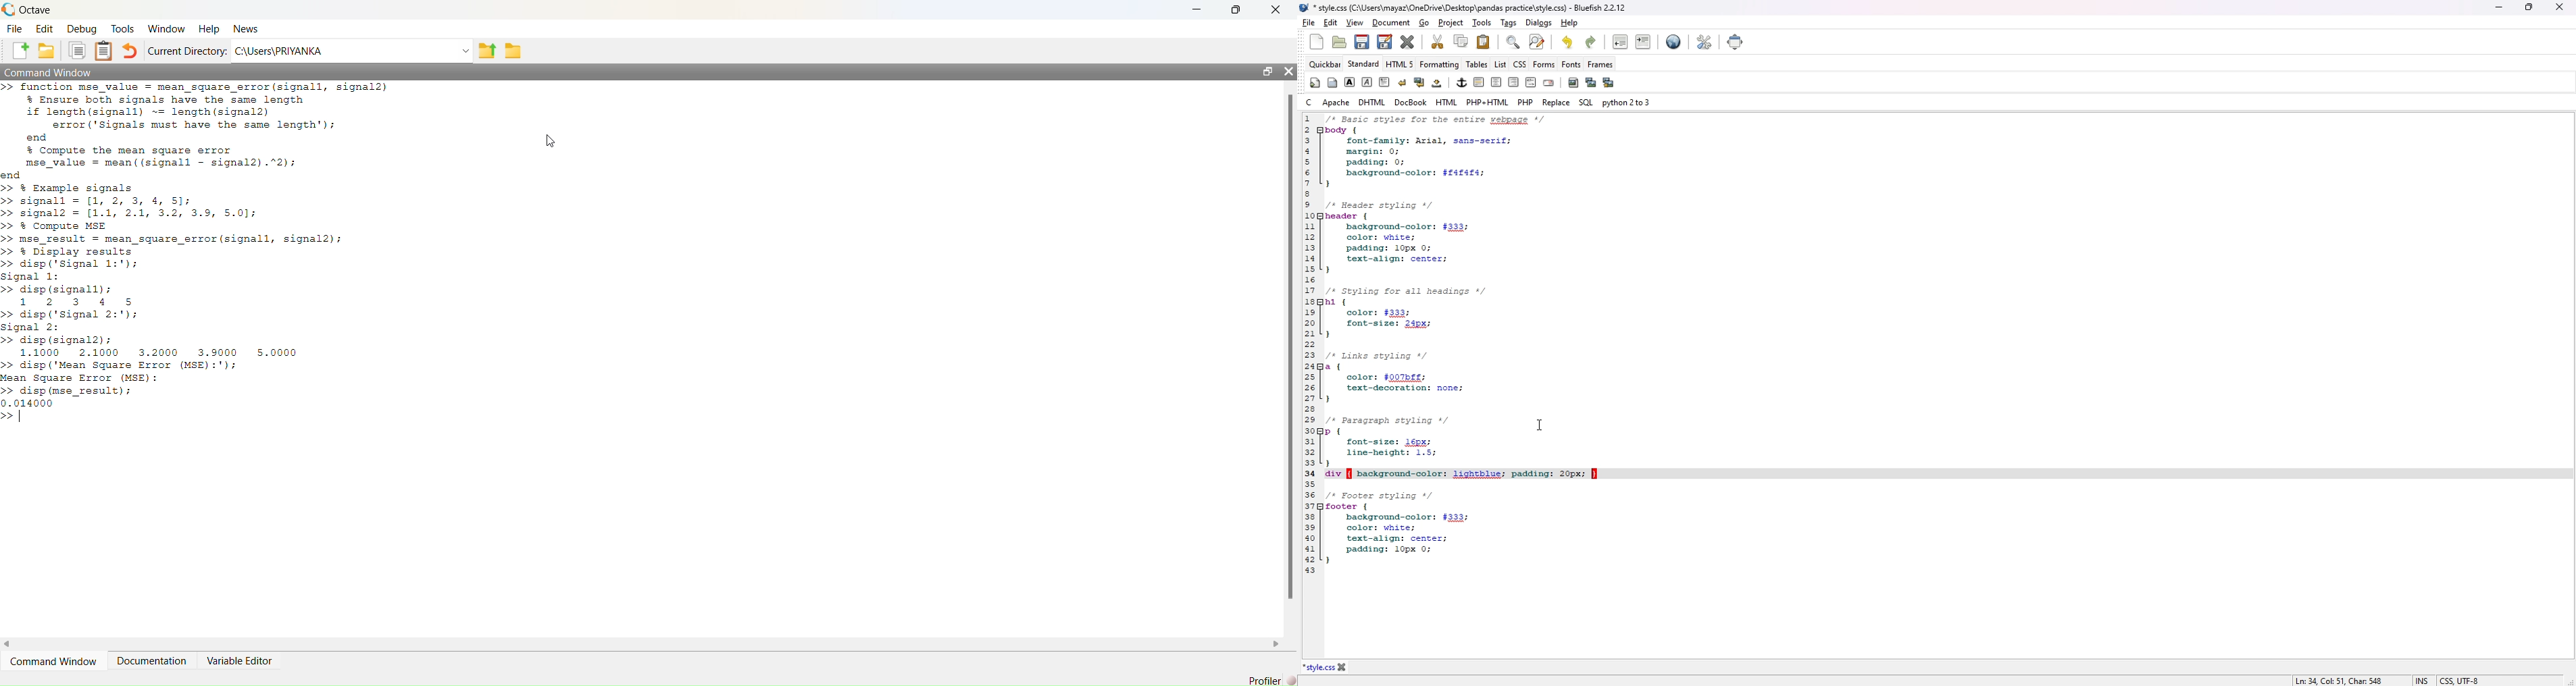 The image size is (2576, 700). I want to click on html 5, so click(1400, 64).